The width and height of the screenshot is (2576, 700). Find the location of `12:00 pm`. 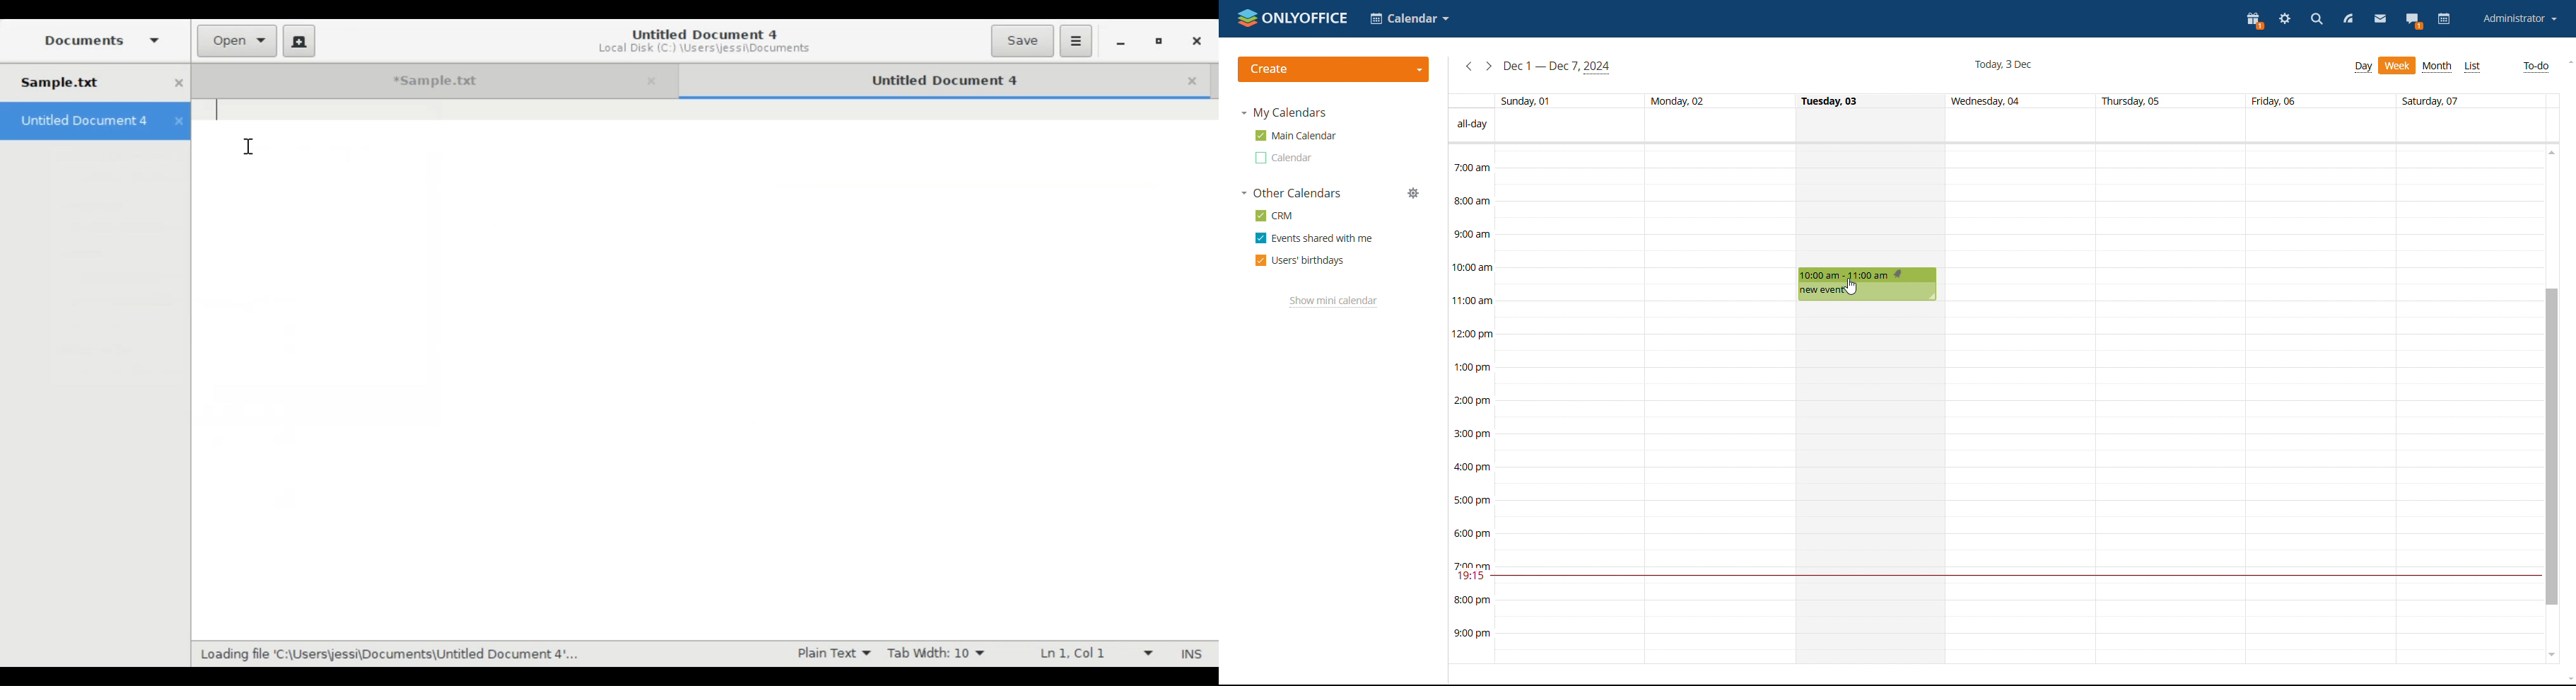

12:00 pm is located at coordinates (1475, 333).